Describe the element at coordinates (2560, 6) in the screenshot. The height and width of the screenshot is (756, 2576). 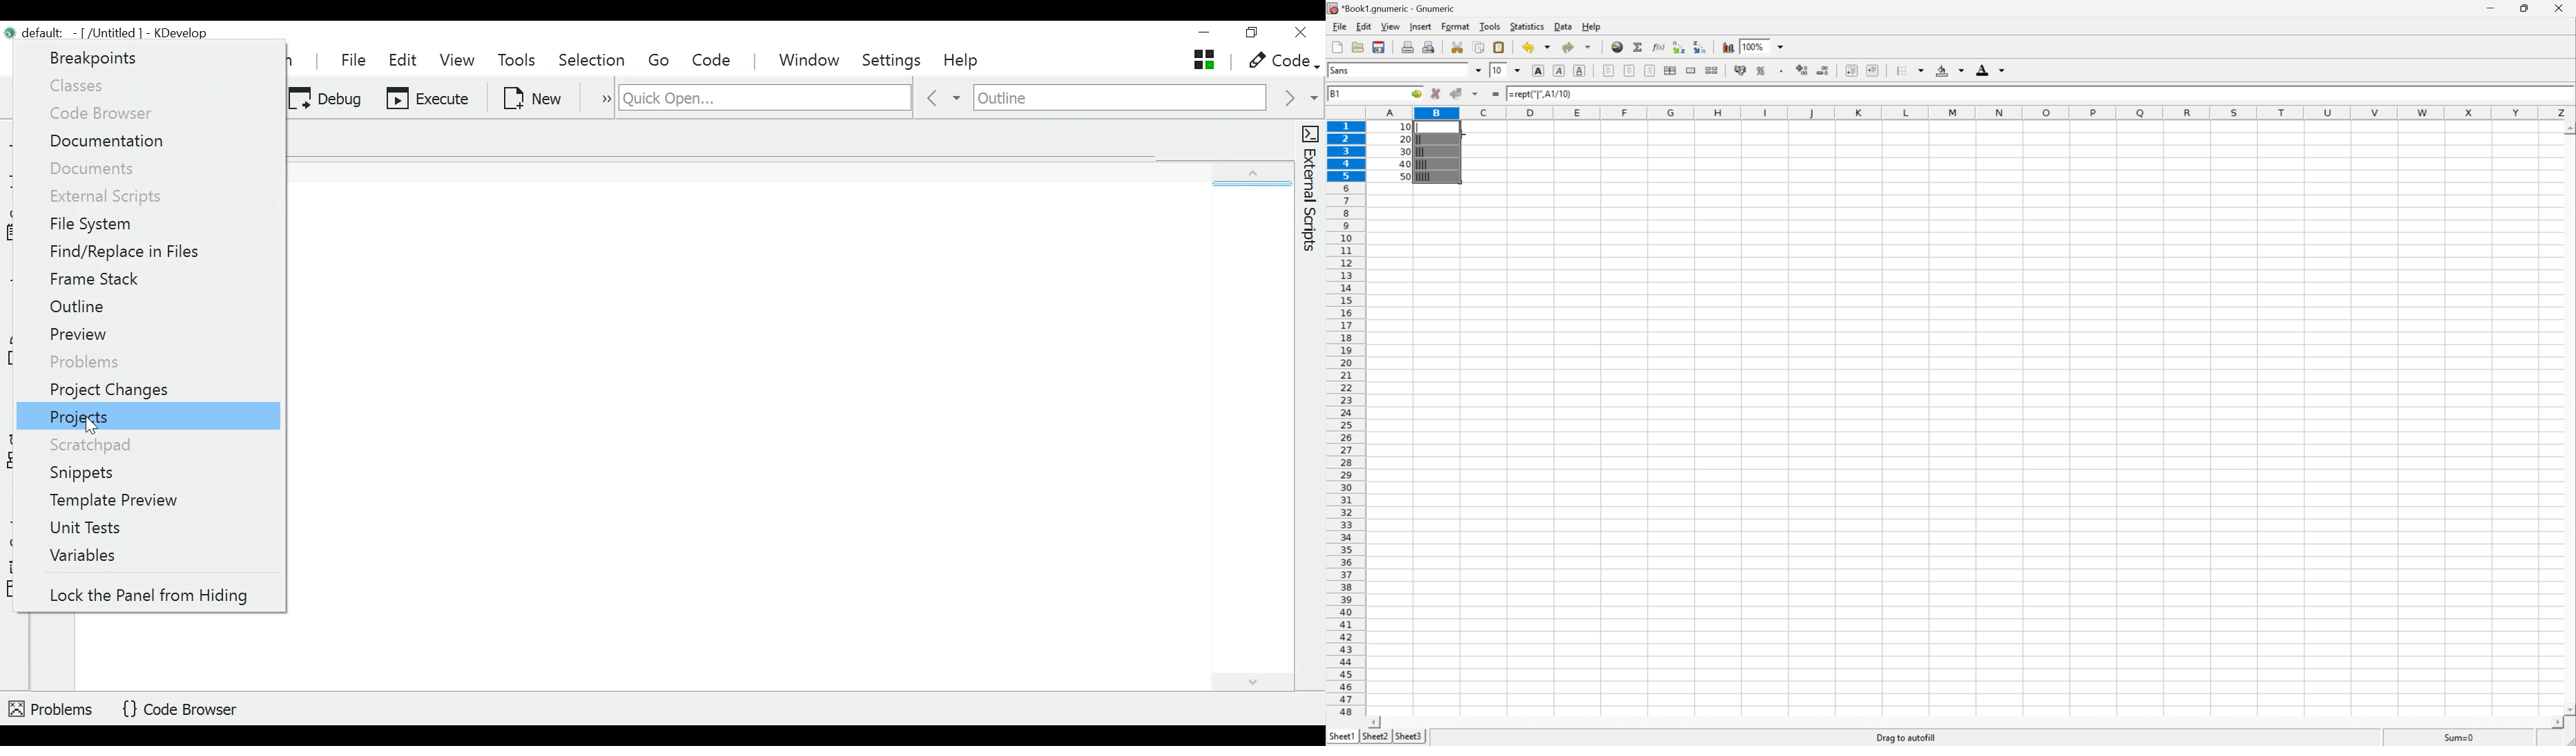
I see `Close` at that location.